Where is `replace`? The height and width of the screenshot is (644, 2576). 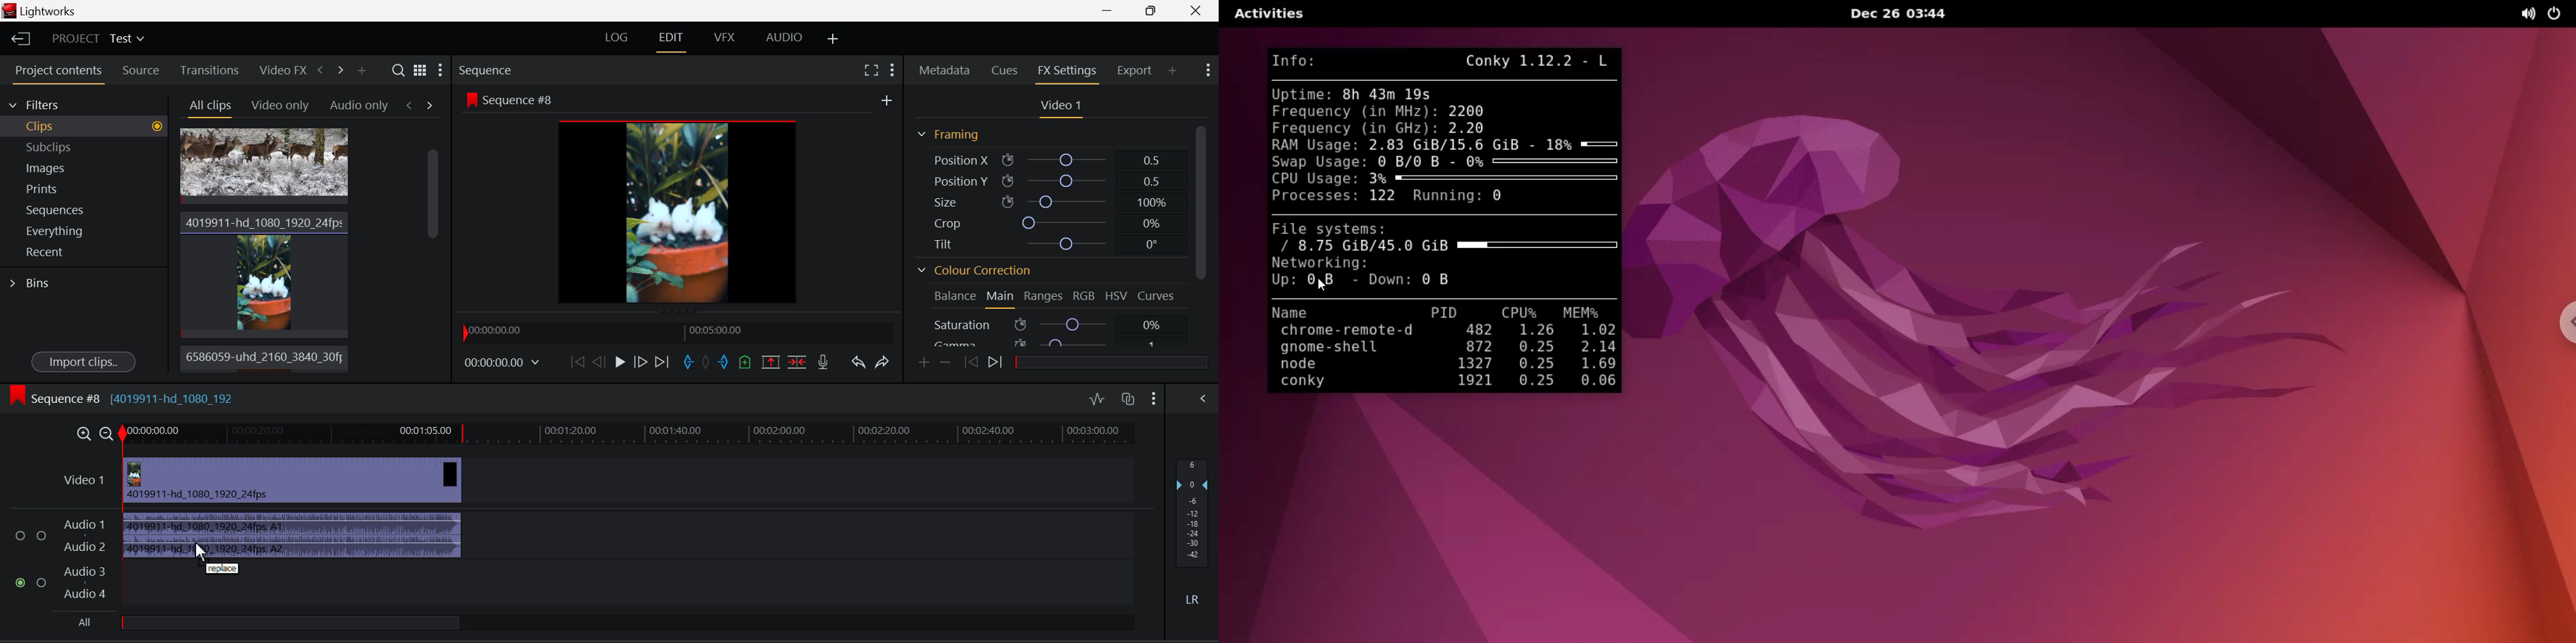 replace is located at coordinates (225, 570).